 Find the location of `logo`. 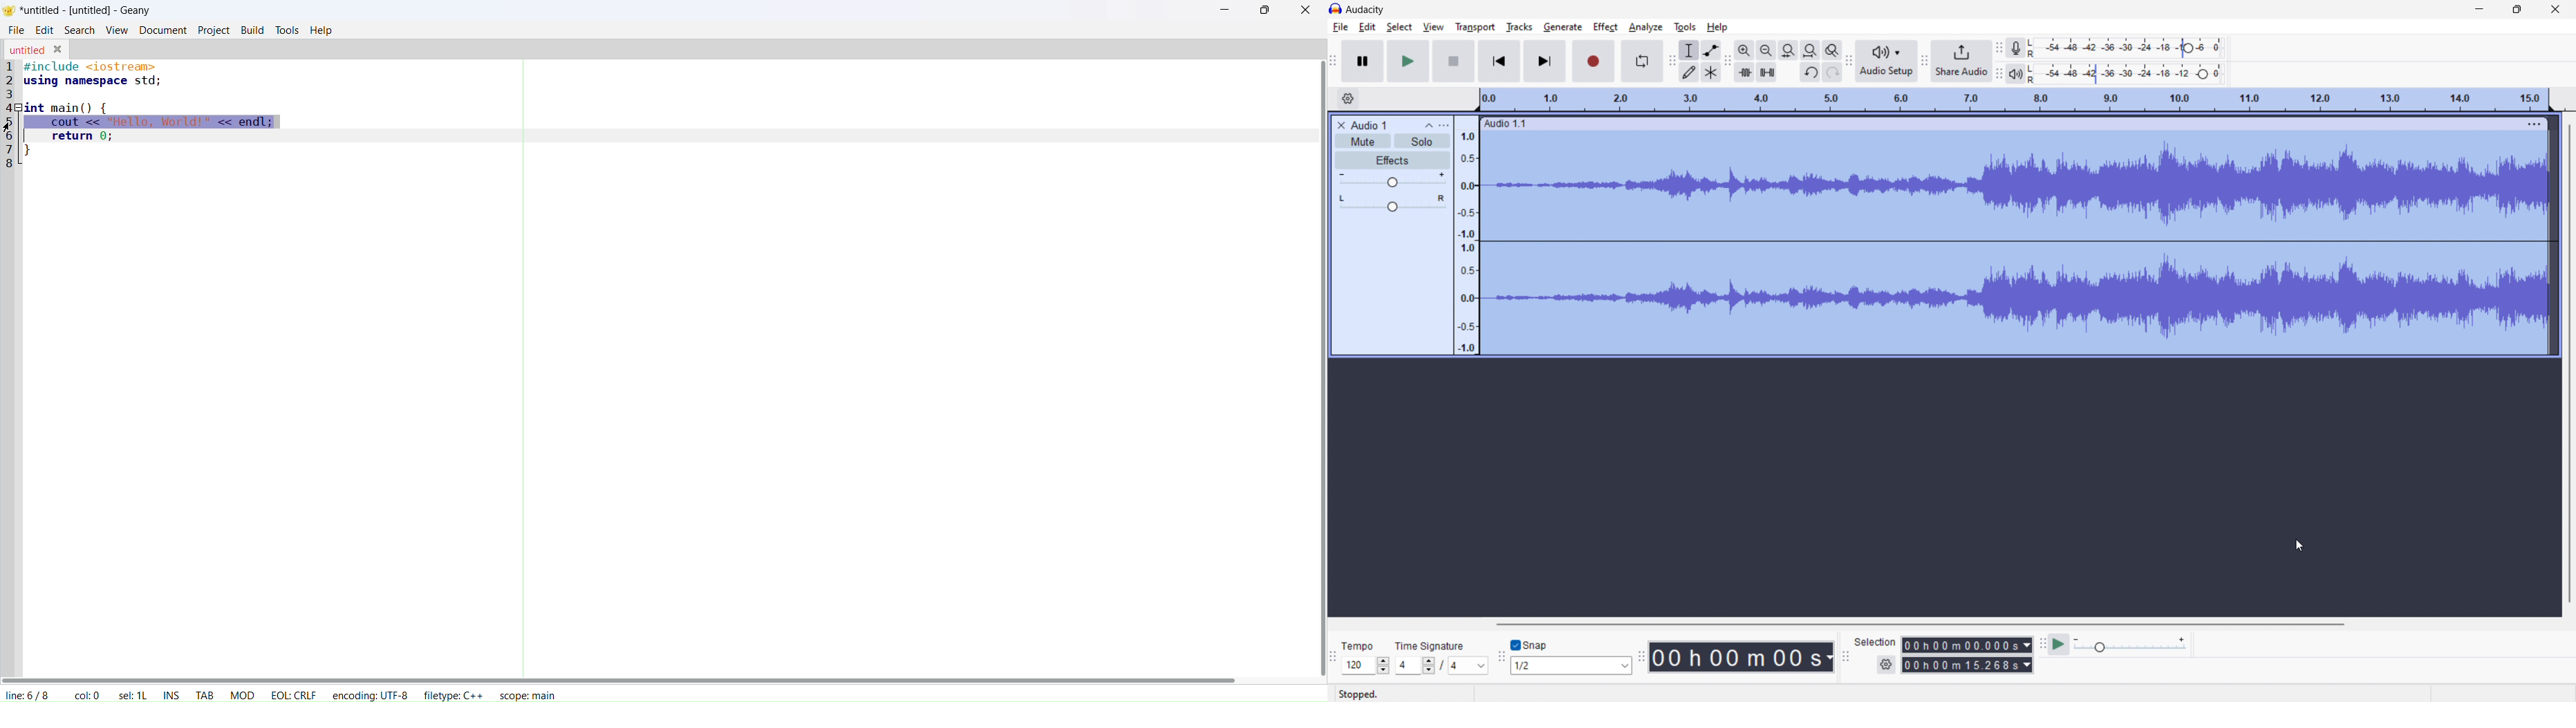

logo is located at coordinates (1336, 8).